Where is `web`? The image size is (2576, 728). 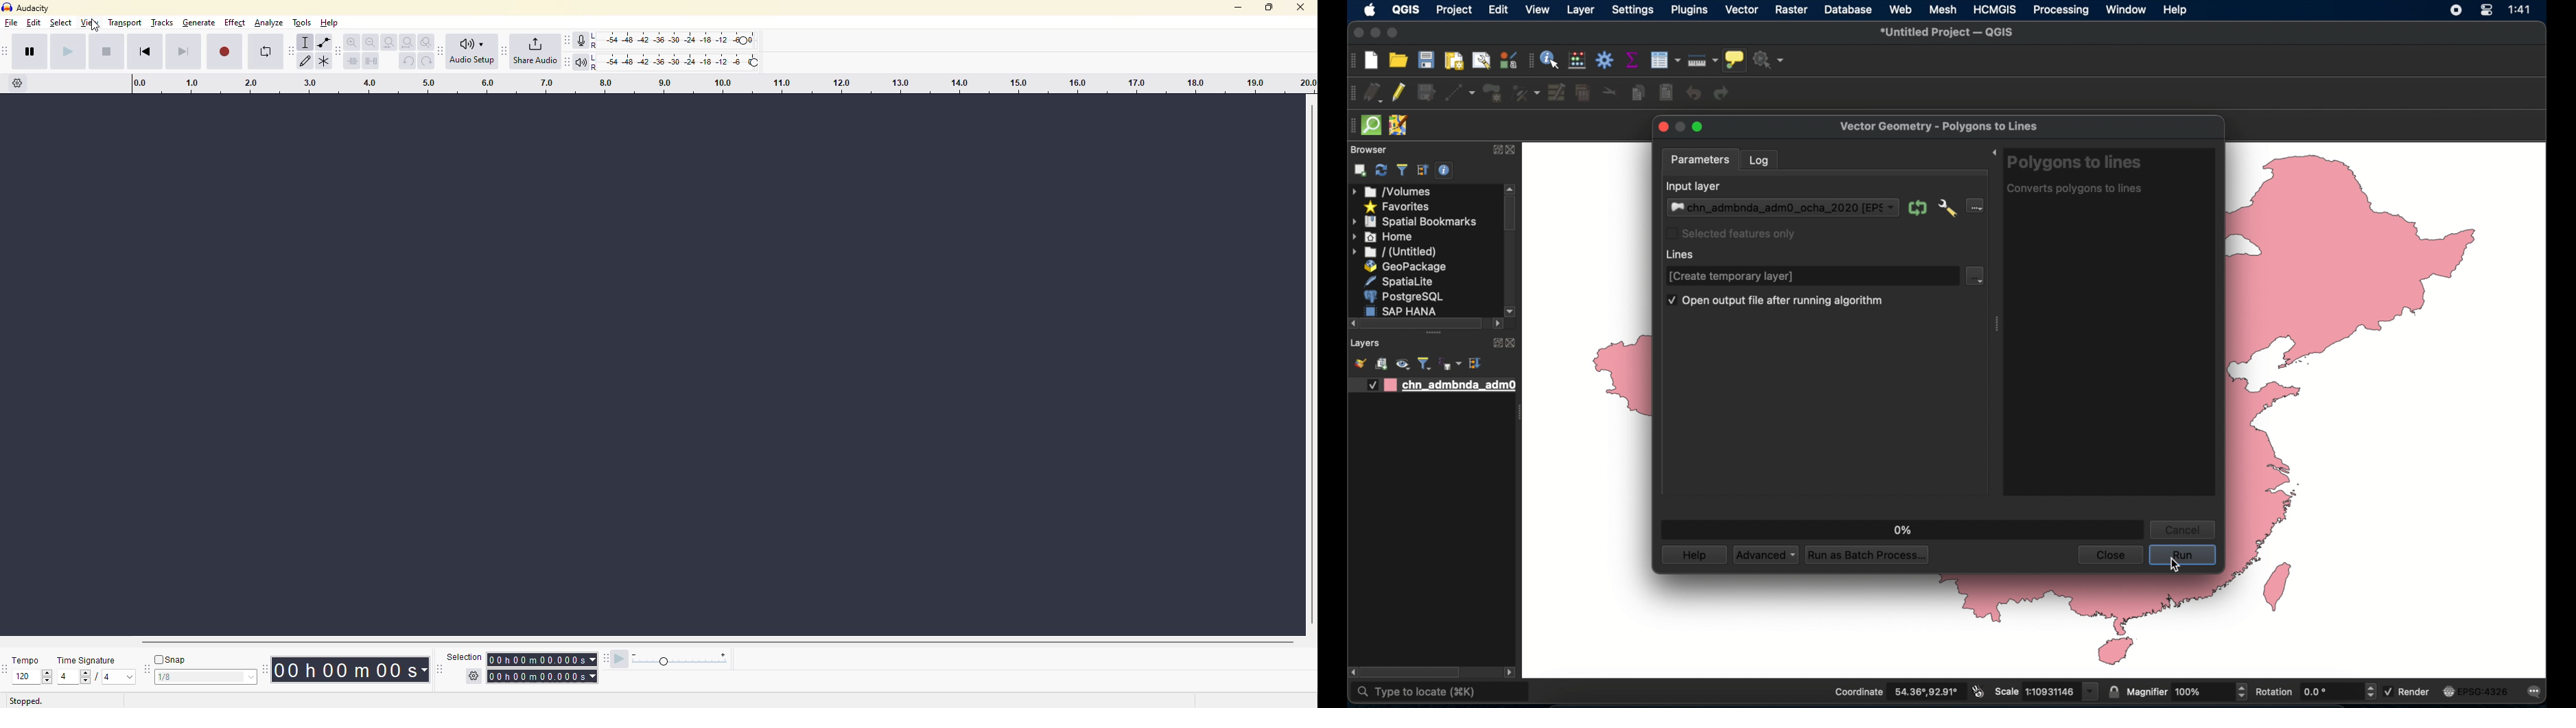
web is located at coordinates (1900, 10).